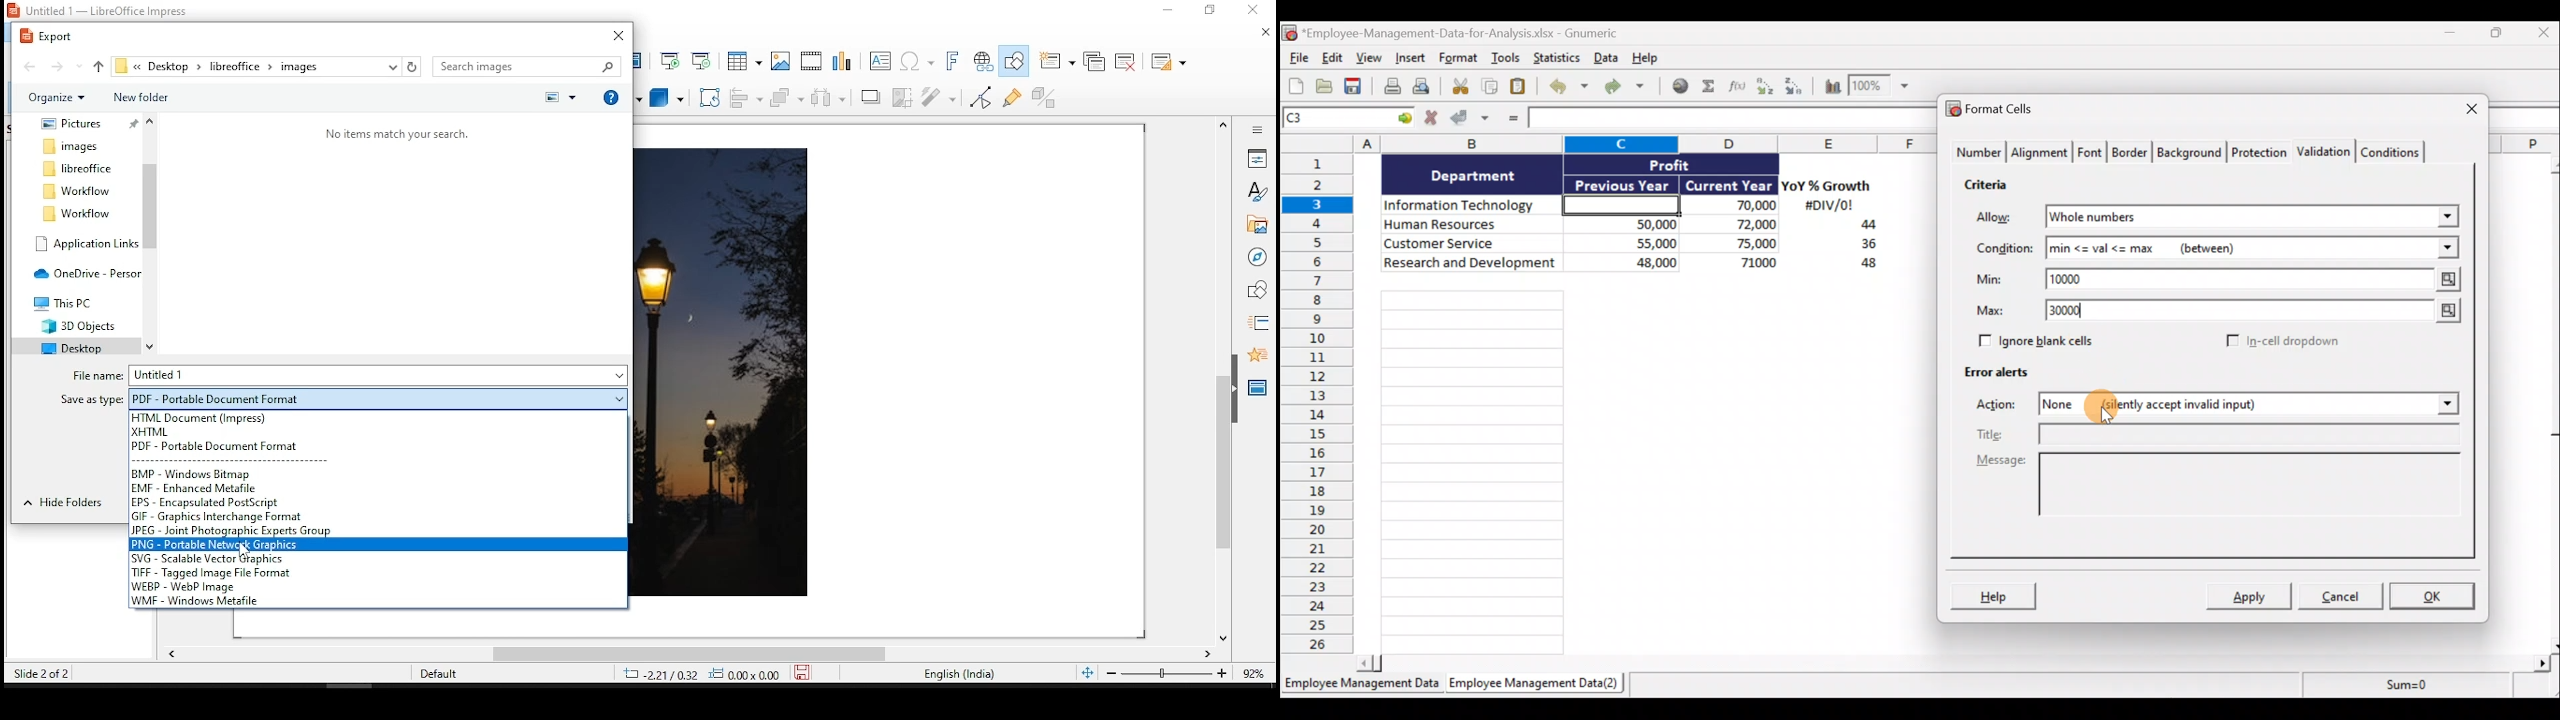  I want to click on folder, so click(70, 346).